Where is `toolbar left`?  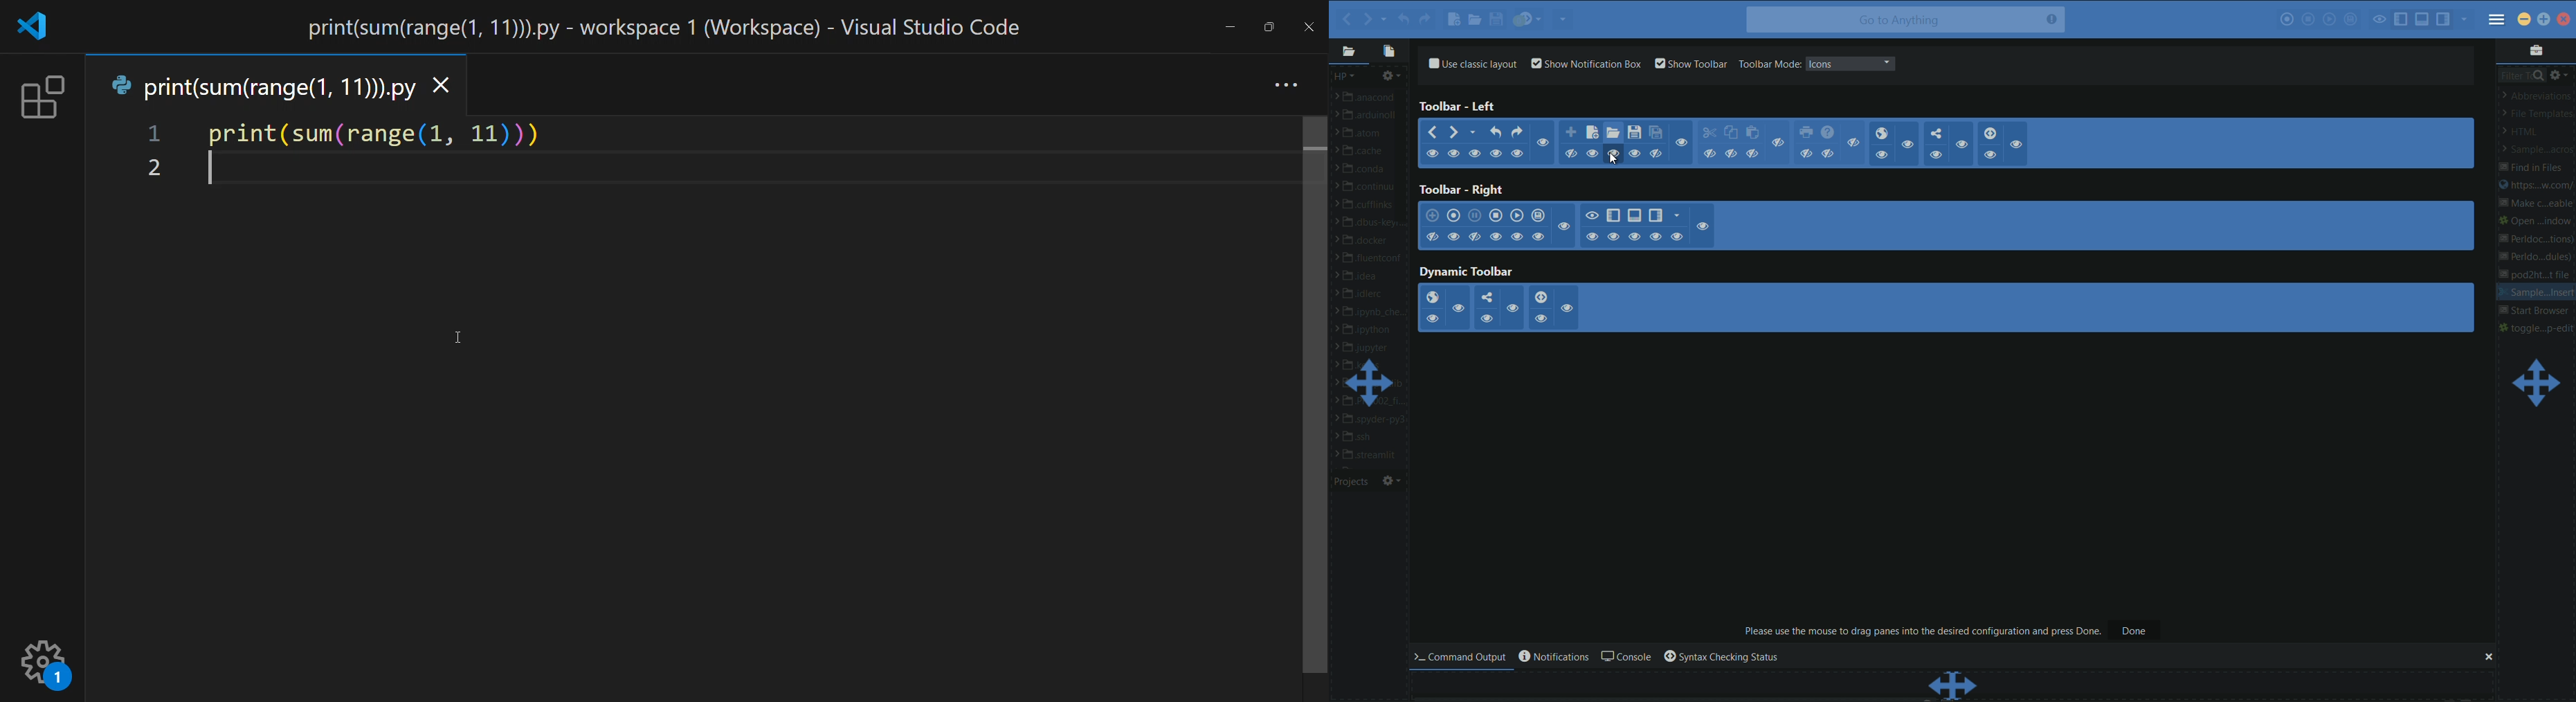 toolbar left is located at coordinates (1459, 107).